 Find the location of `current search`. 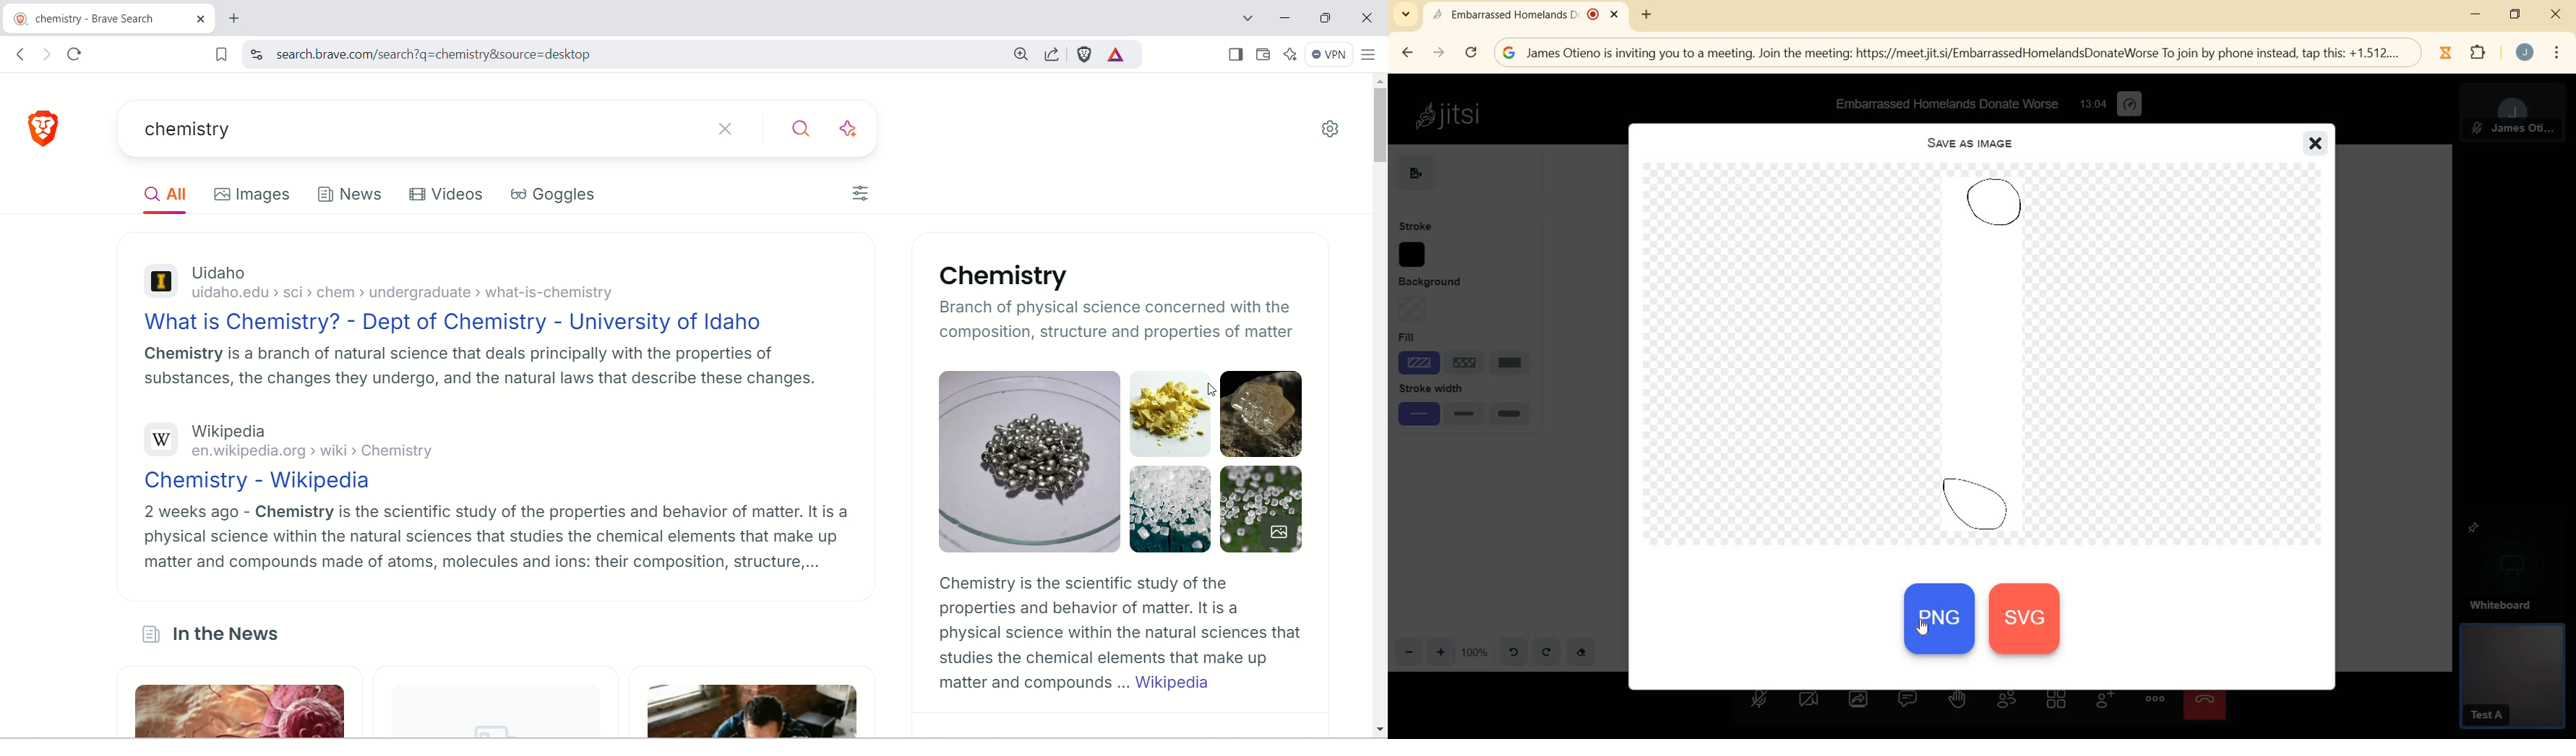

current search is located at coordinates (405, 128).